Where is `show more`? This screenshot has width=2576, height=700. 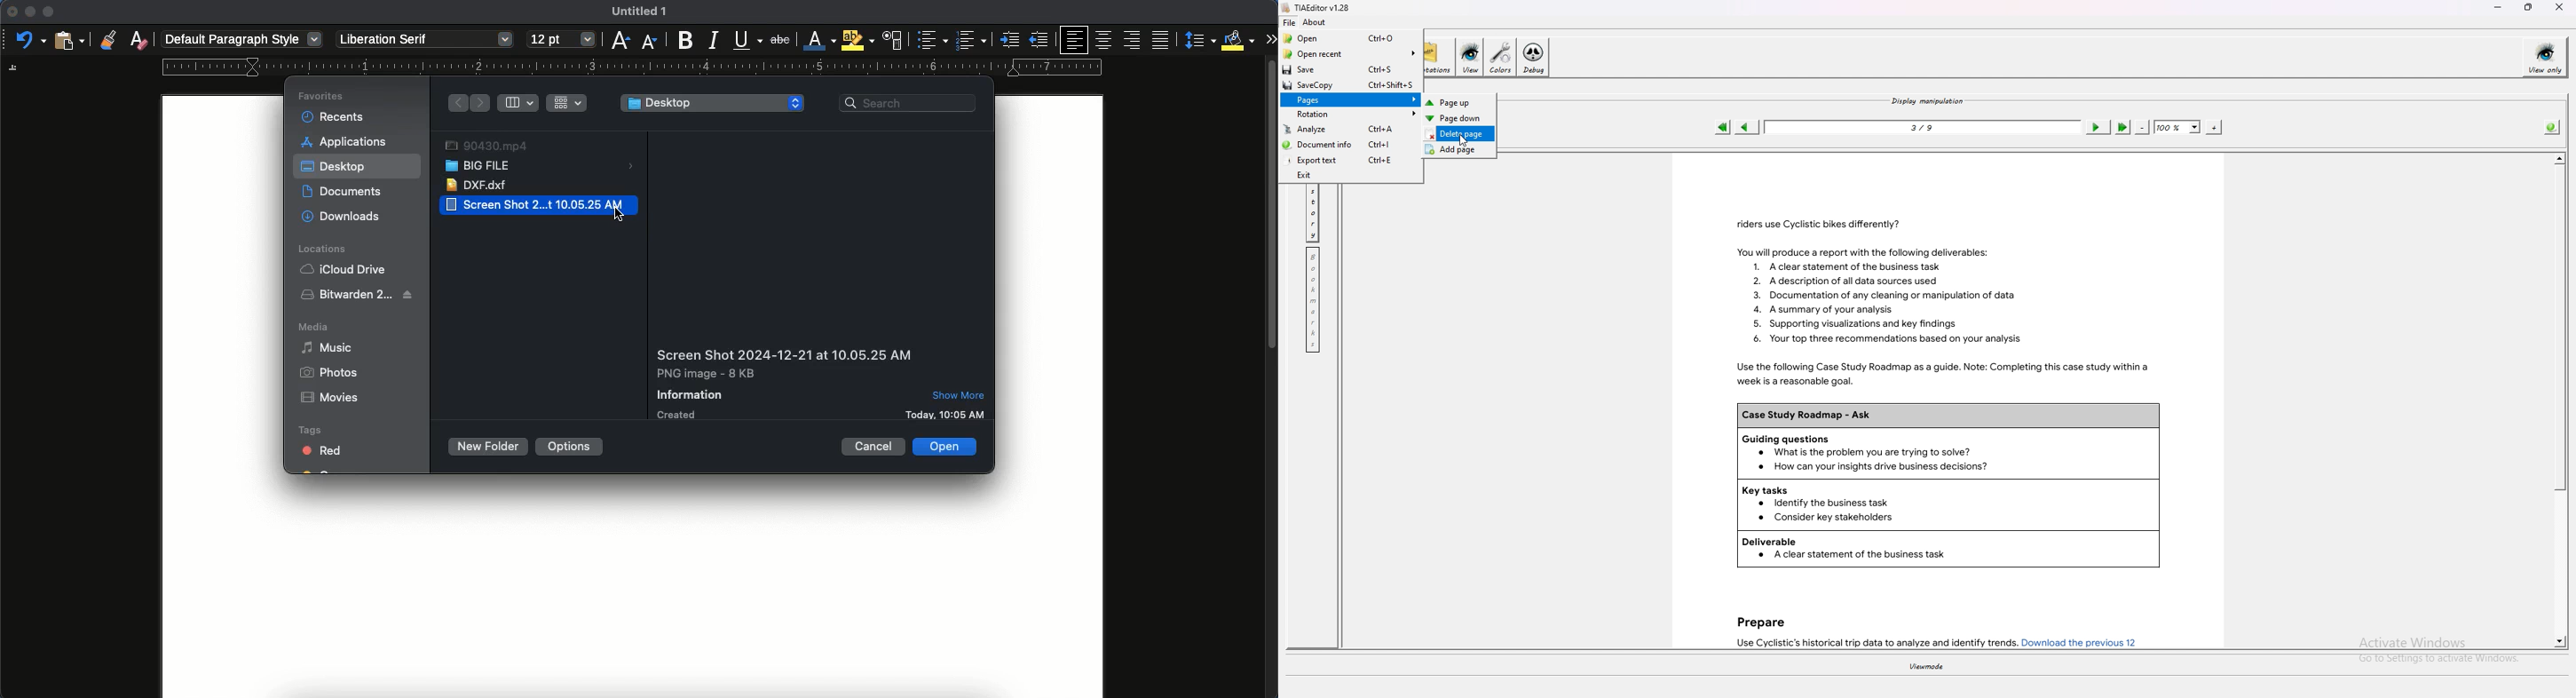 show more is located at coordinates (960, 394).